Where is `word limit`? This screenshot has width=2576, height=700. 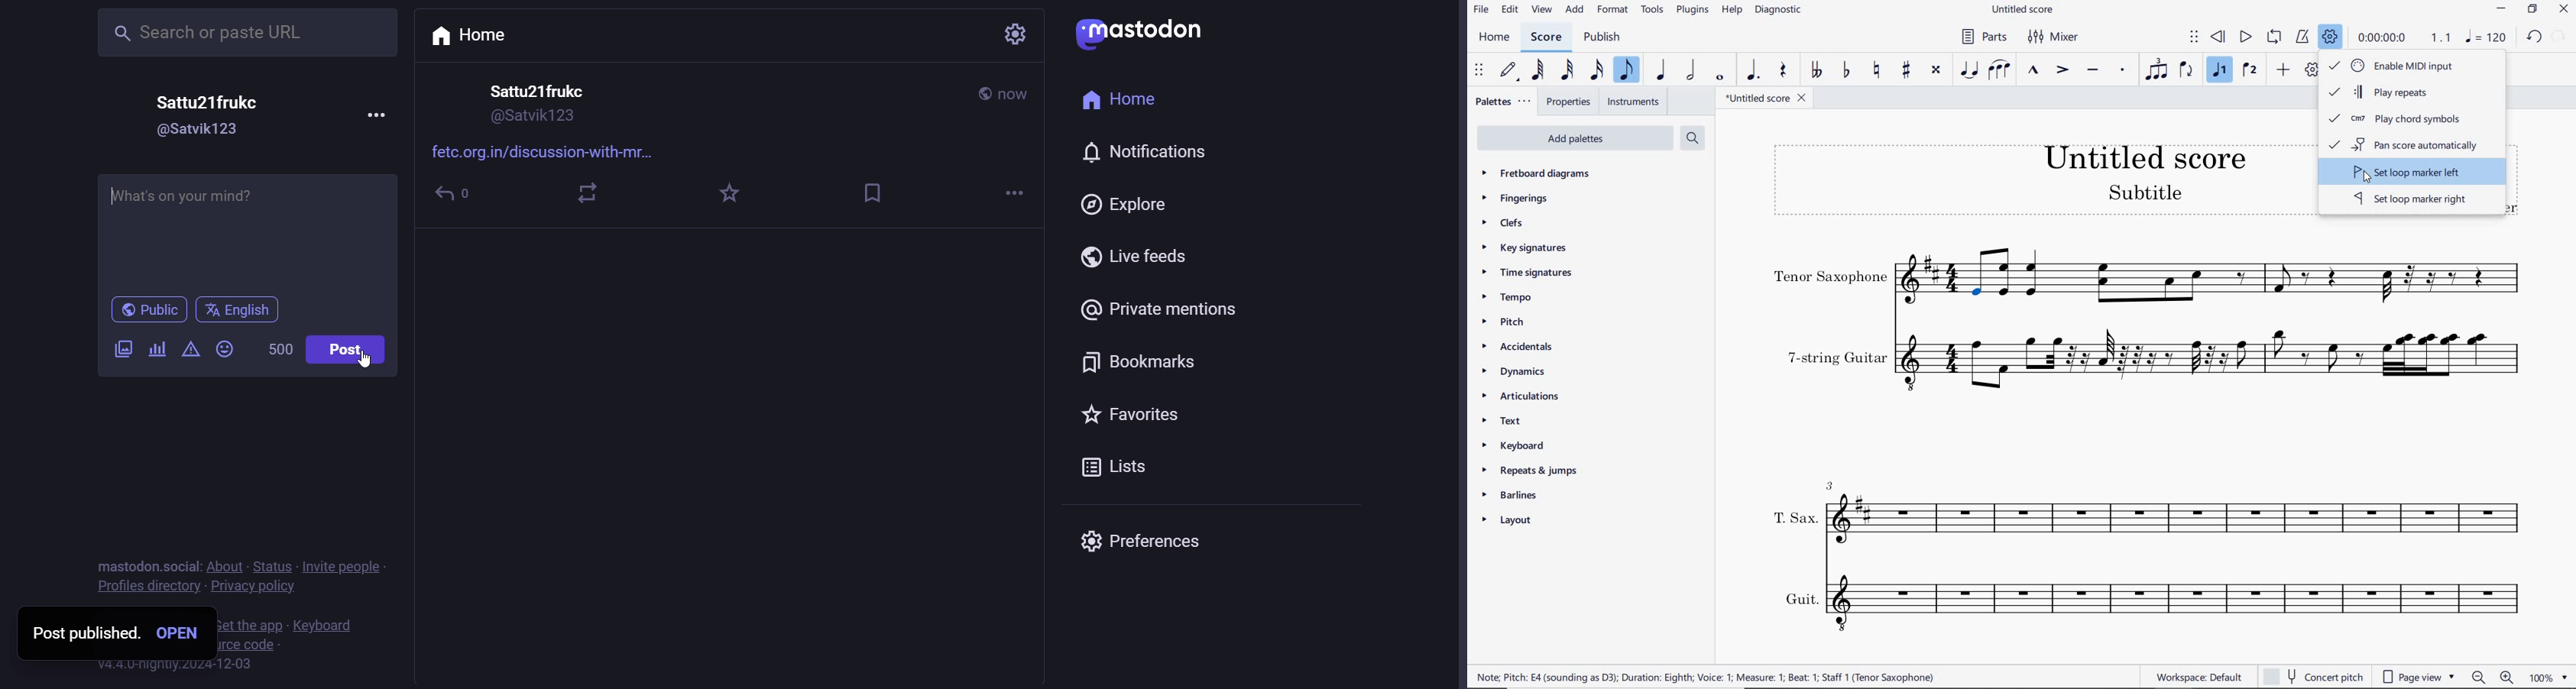
word limit is located at coordinates (283, 351).